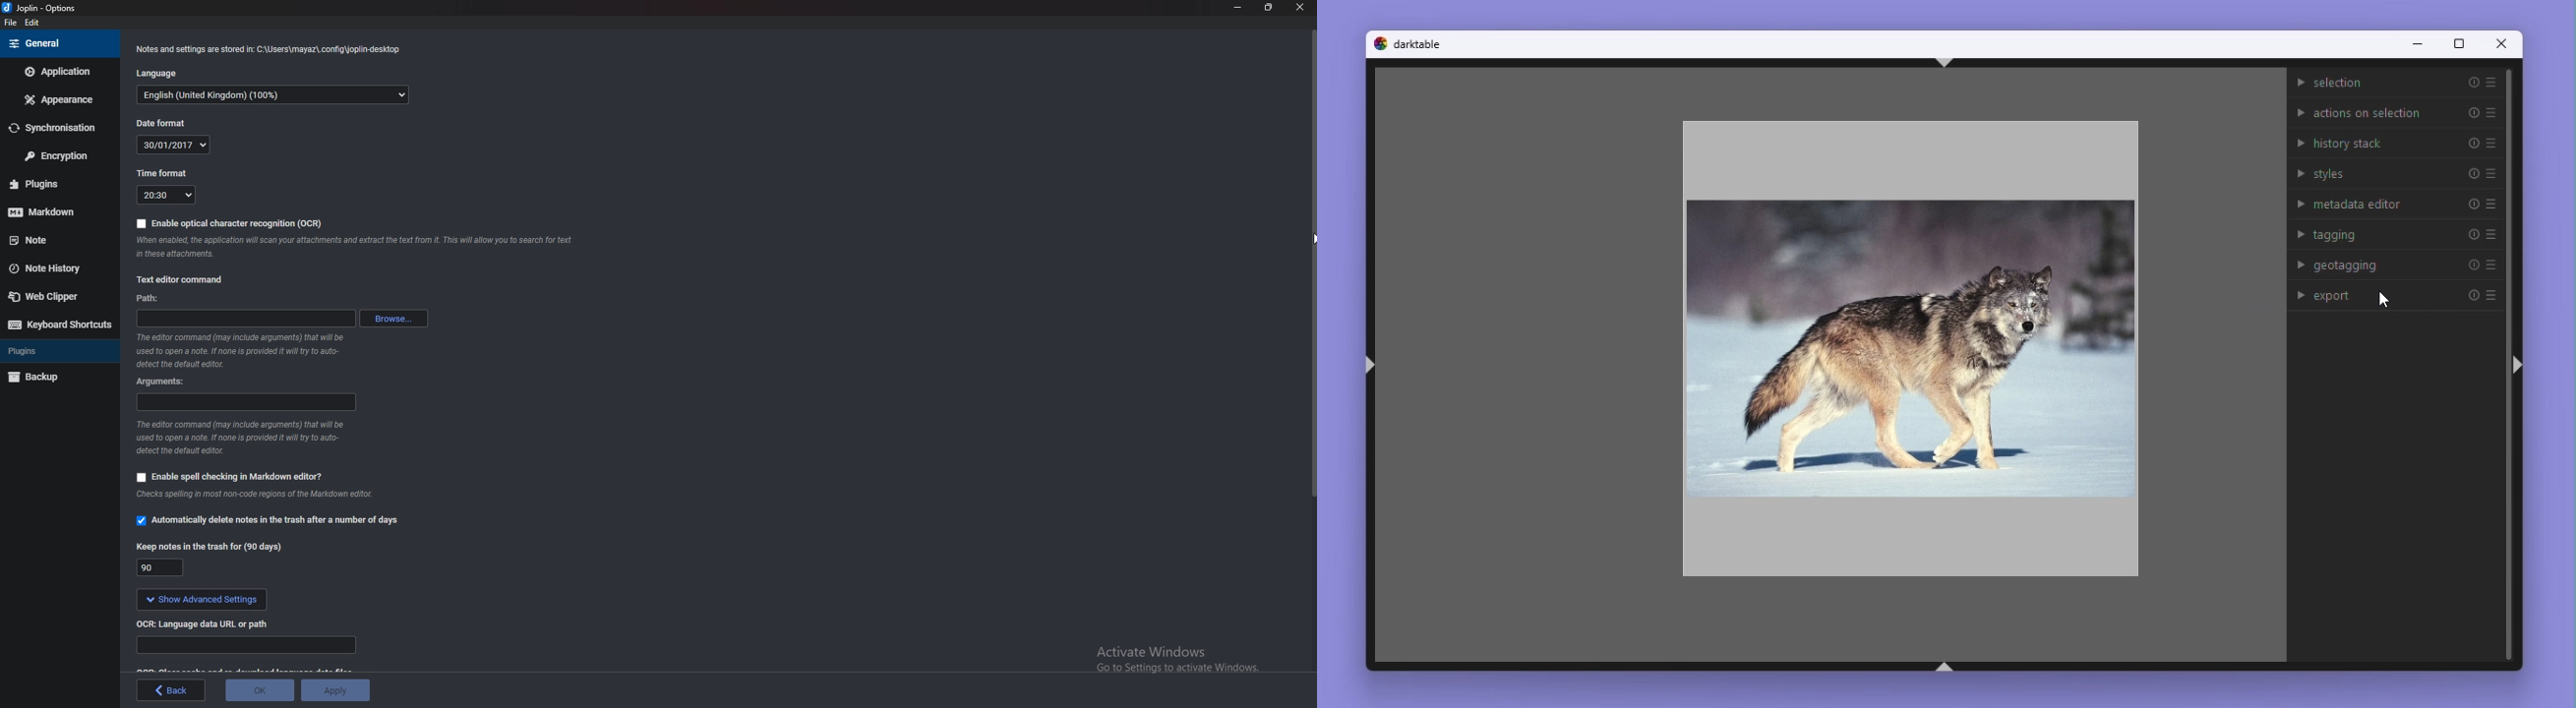 Image resolution: width=2576 pixels, height=728 pixels. I want to click on Actions on selection, so click(2394, 110).